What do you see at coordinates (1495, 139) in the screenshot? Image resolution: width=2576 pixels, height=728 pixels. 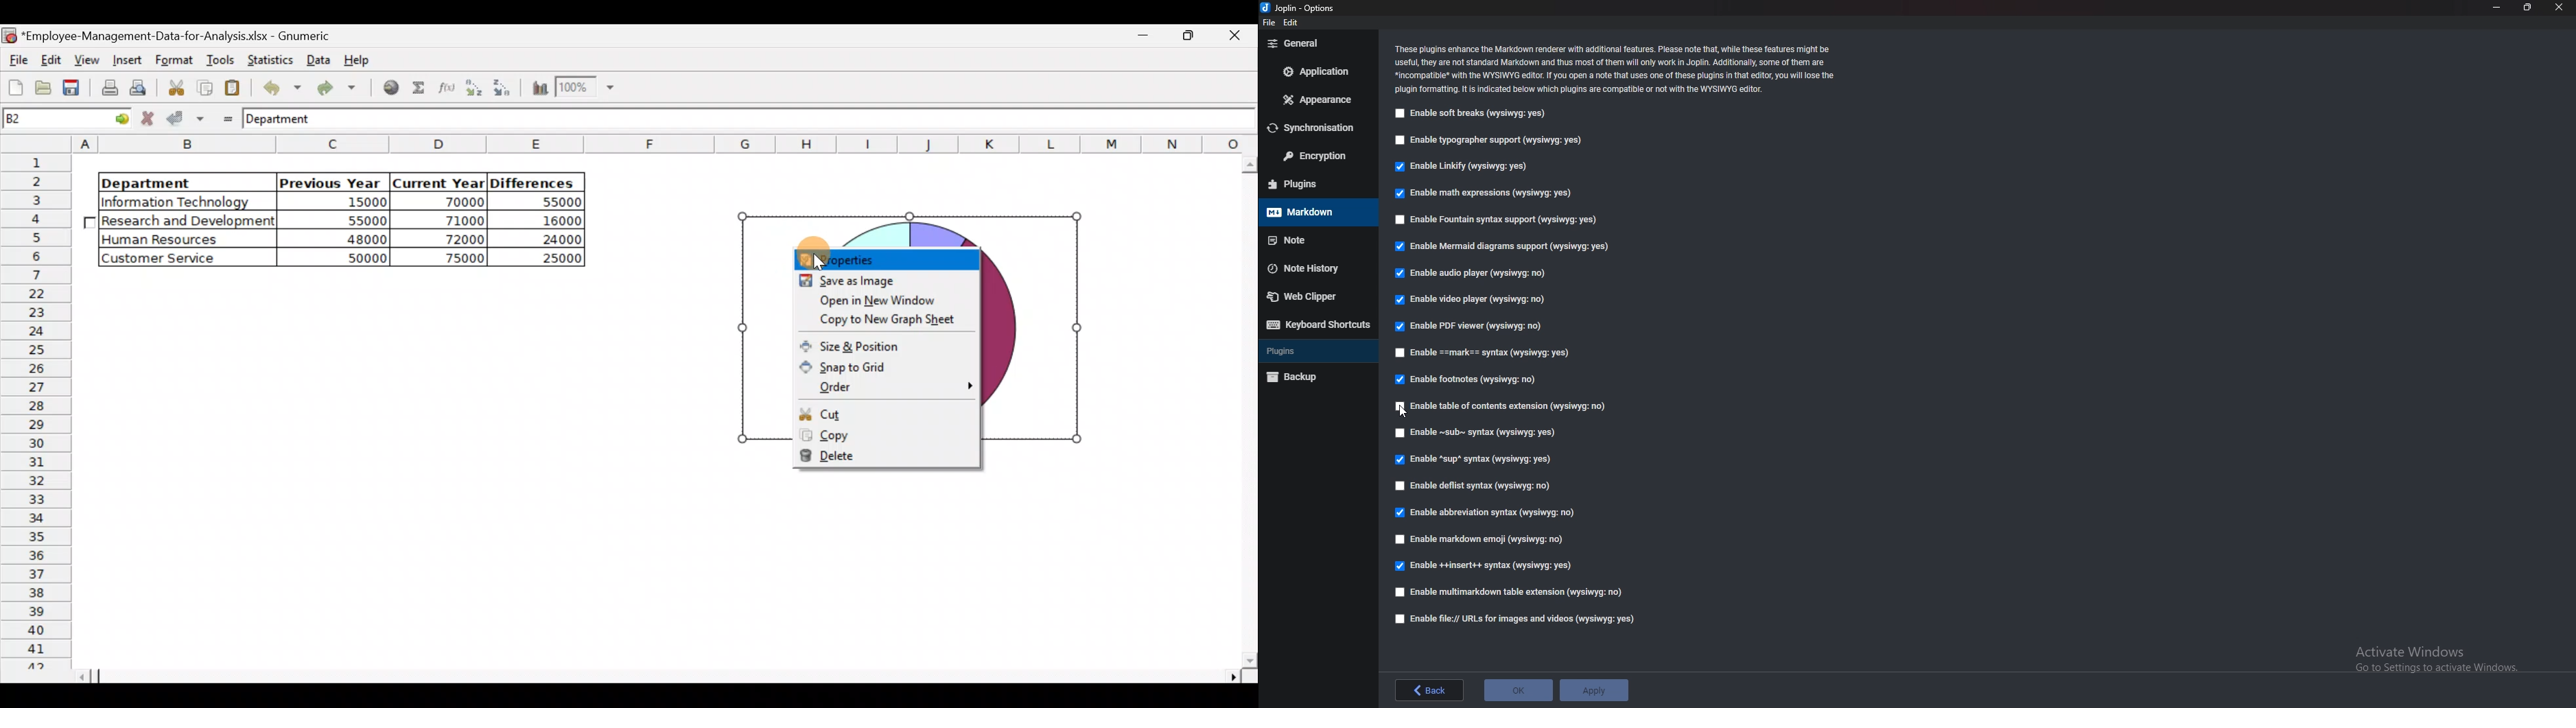 I see `Enable typographer support` at bounding box center [1495, 139].